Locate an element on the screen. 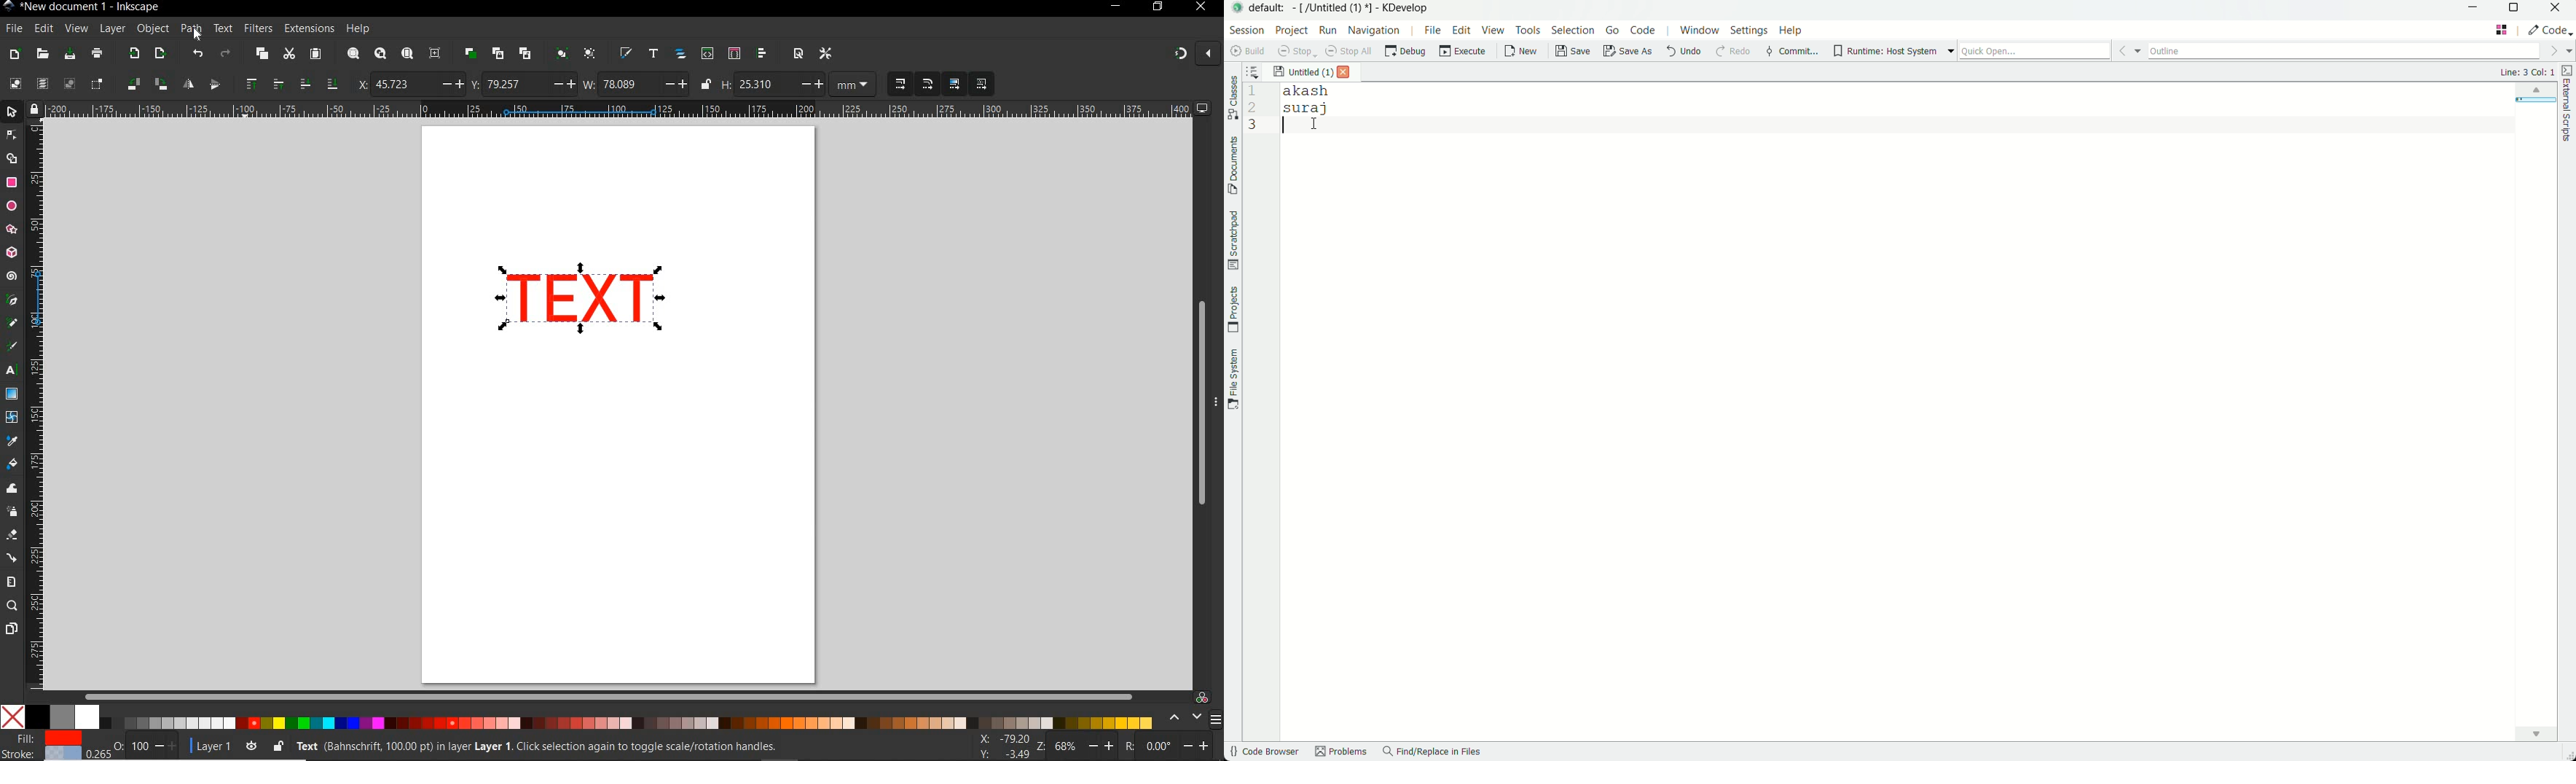 The height and width of the screenshot is (784, 2576). RULER is located at coordinates (37, 406).